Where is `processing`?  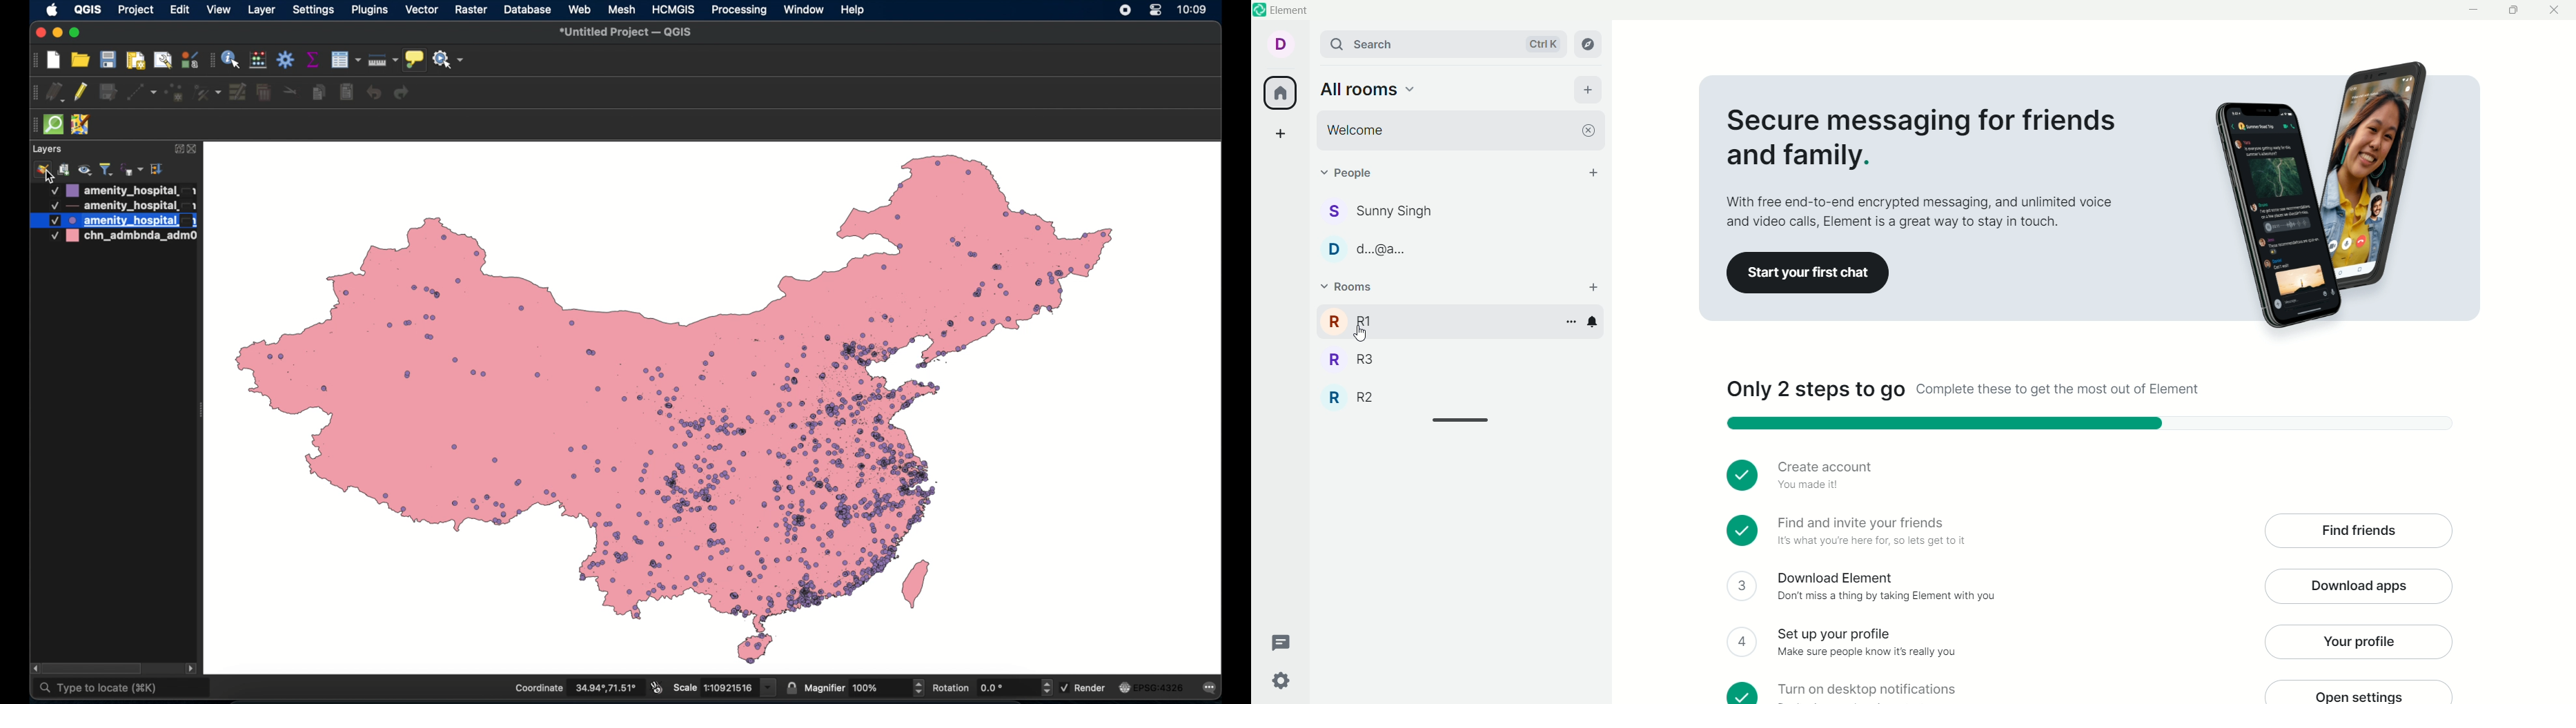 processing is located at coordinates (738, 10).